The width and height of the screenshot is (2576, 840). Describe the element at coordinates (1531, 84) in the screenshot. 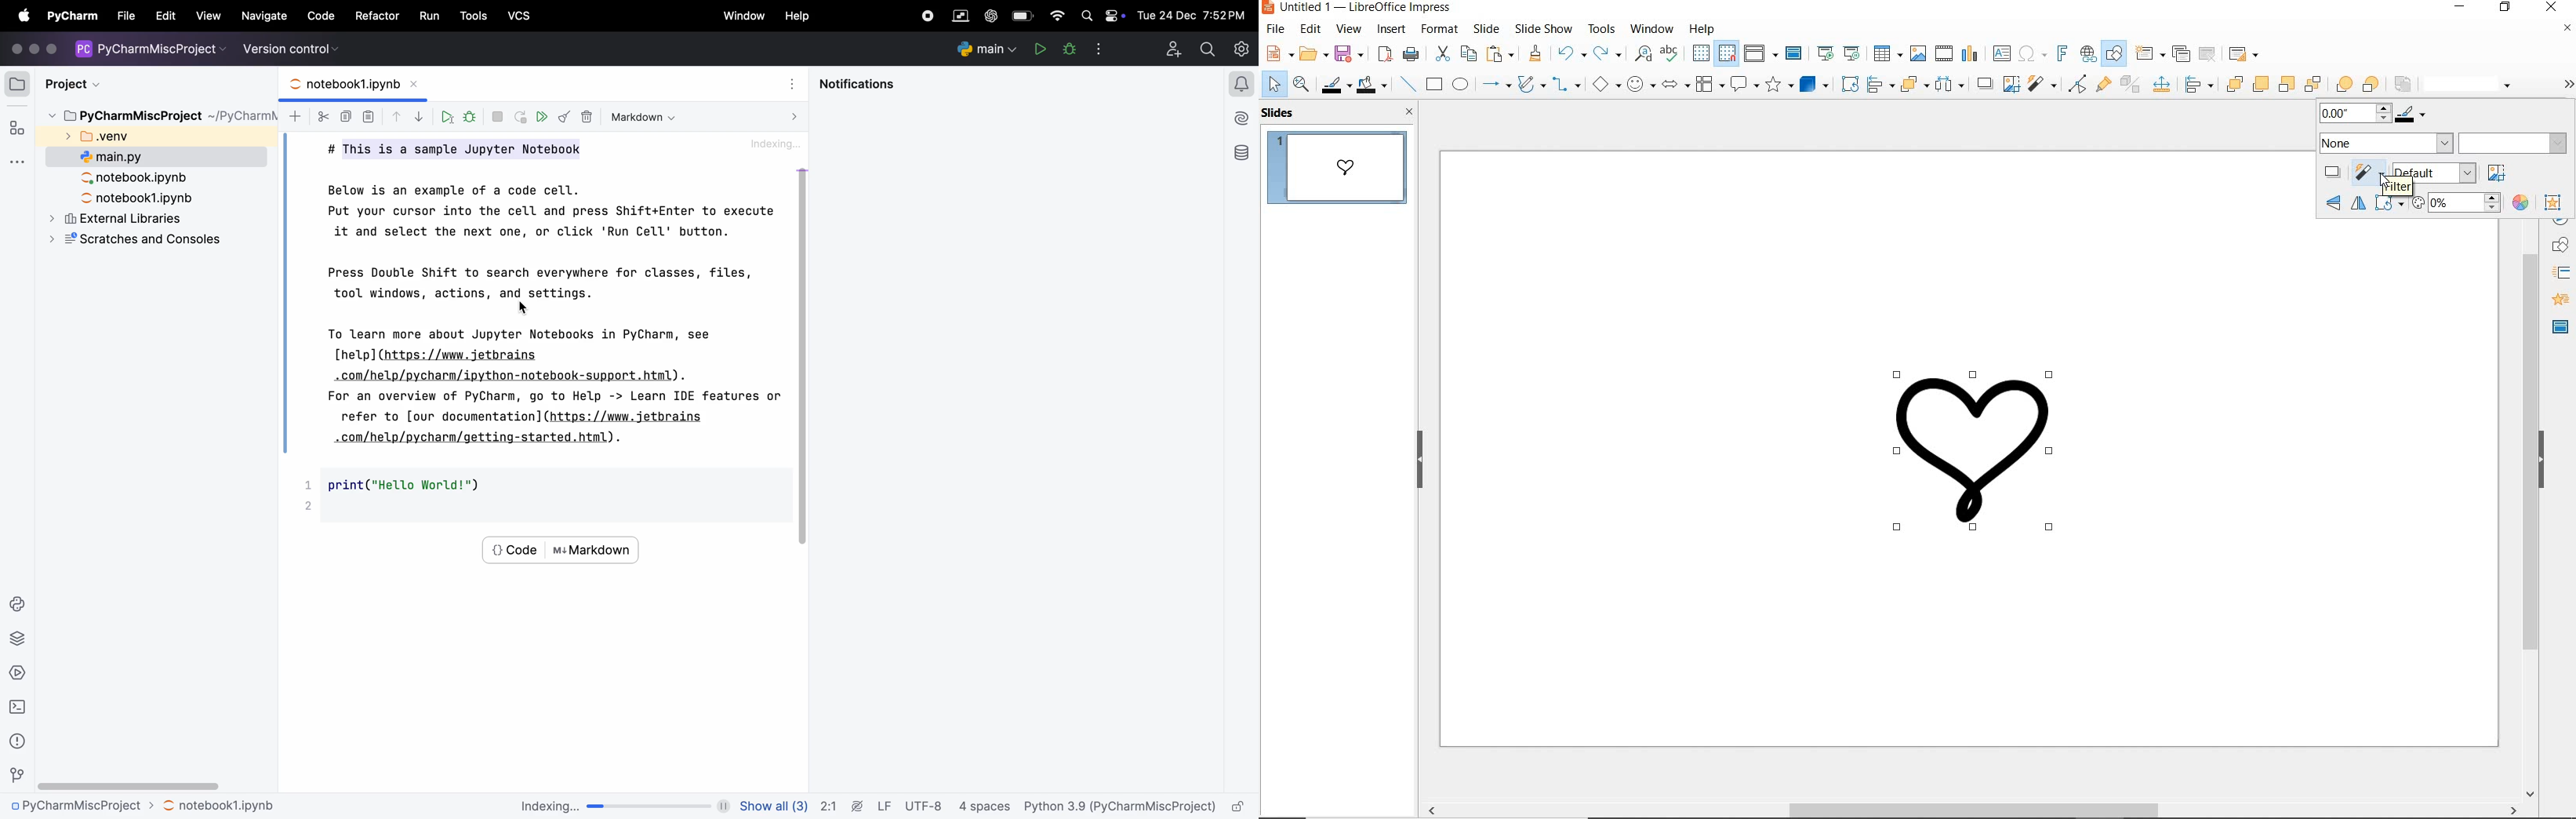

I see `curves & polygons` at that location.